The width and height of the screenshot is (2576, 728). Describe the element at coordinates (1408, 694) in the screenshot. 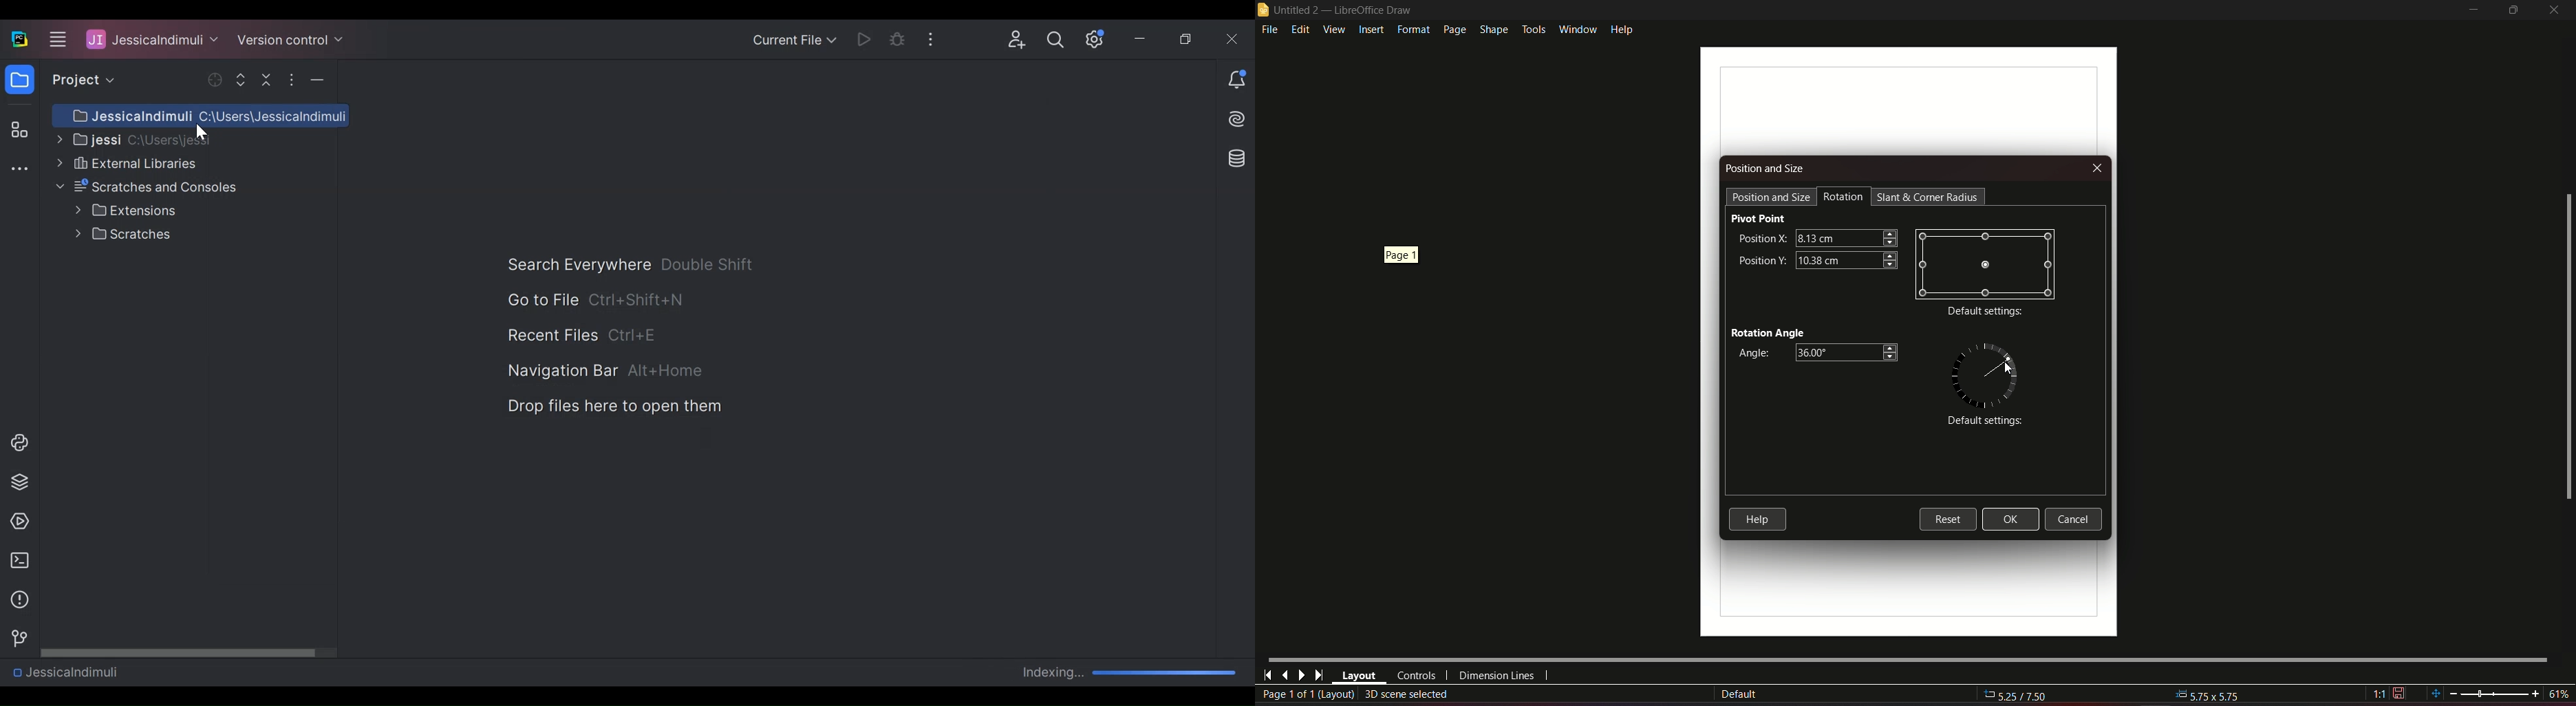

I see `create 3D scene` at that location.